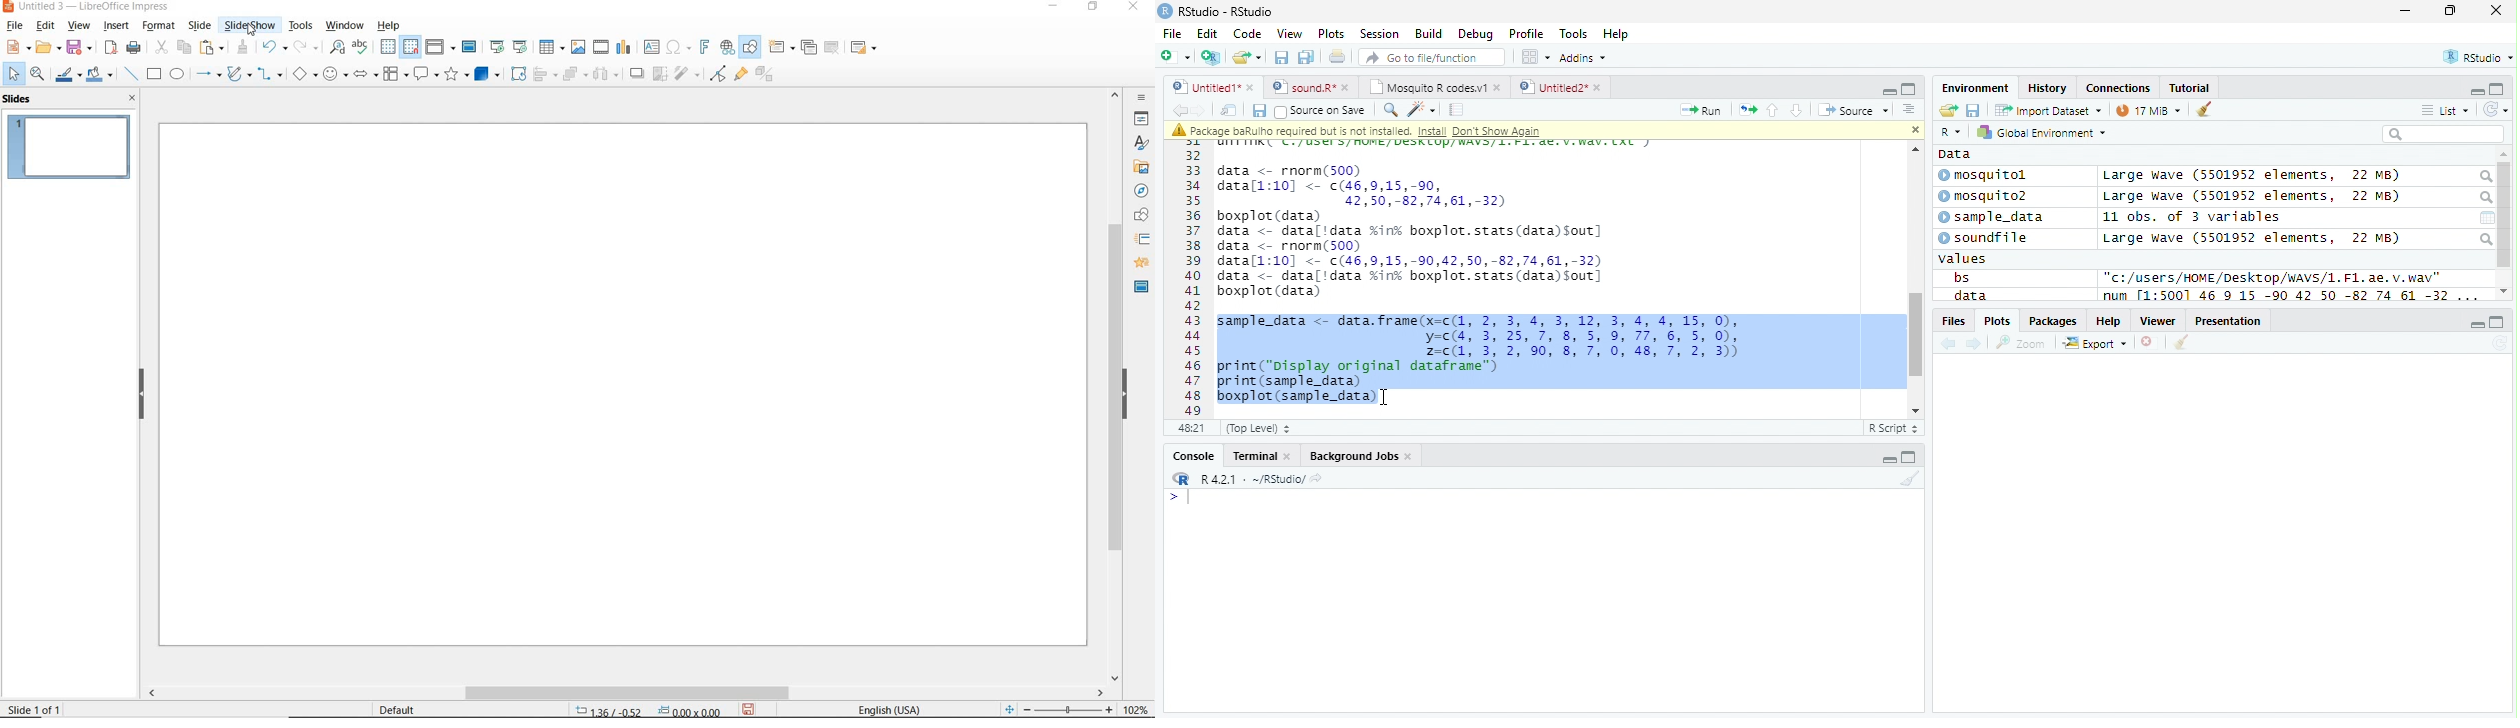 The image size is (2520, 728). I want to click on Folder, so click(1948, 110).